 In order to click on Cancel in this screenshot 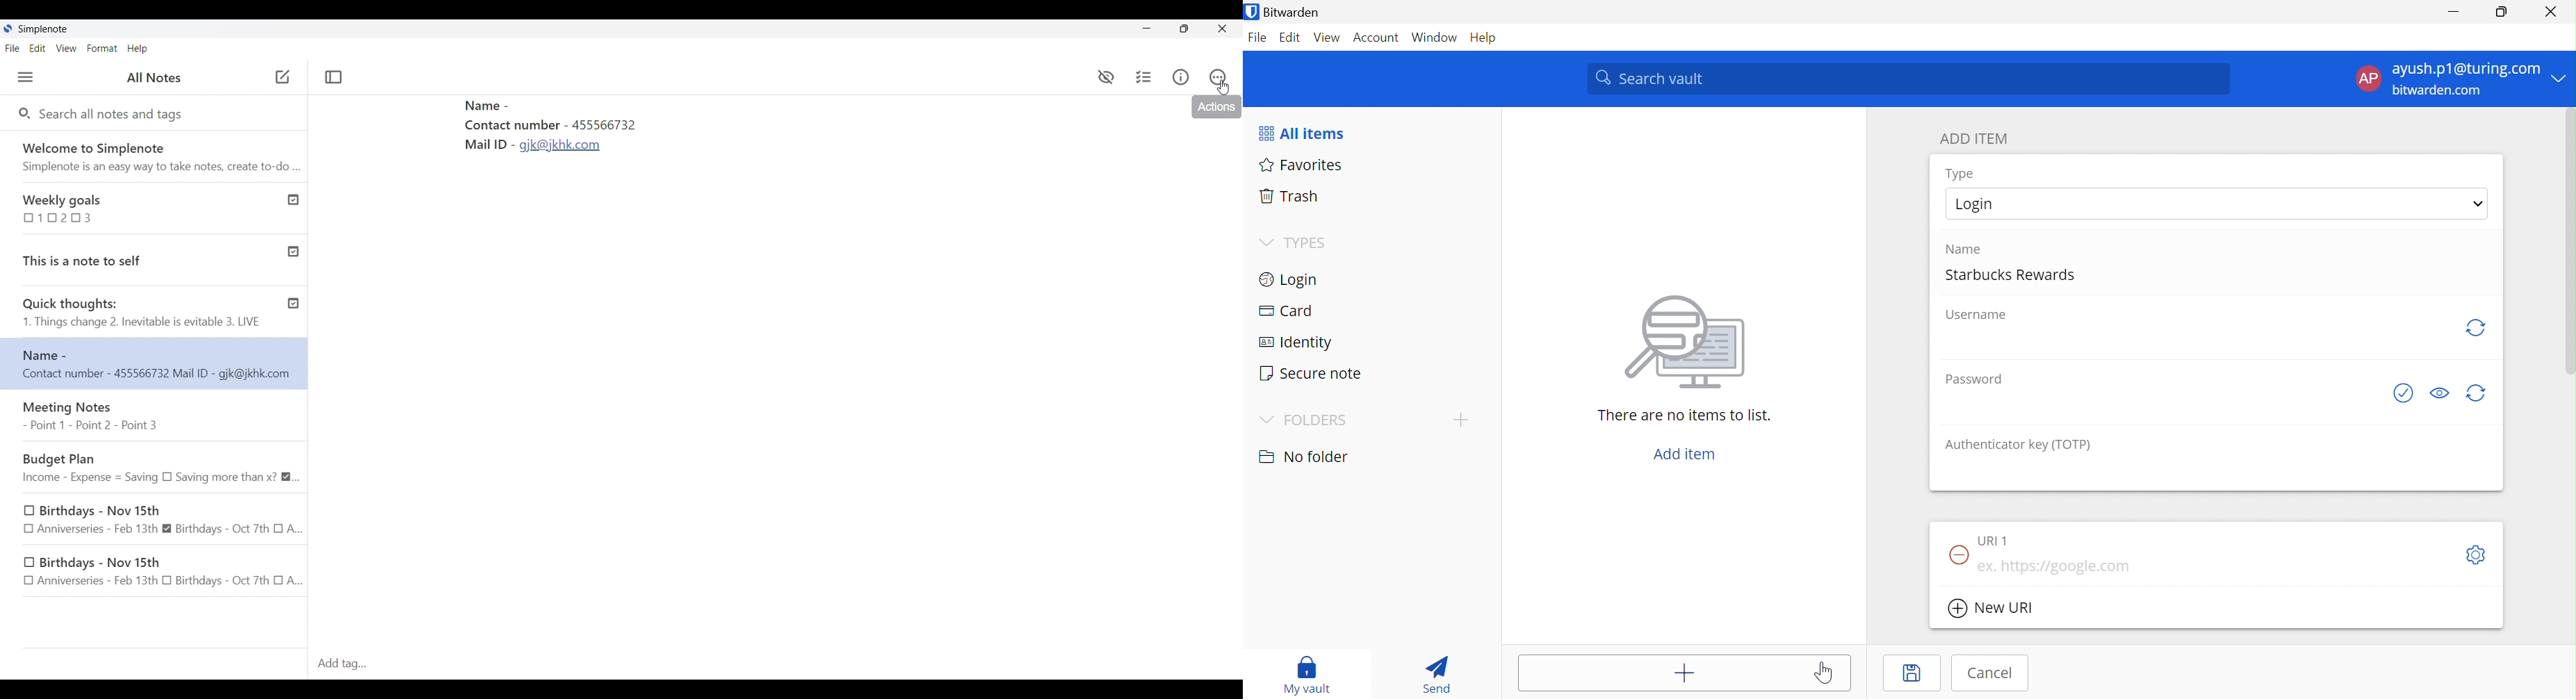, I will do `click(1994, 673)`.